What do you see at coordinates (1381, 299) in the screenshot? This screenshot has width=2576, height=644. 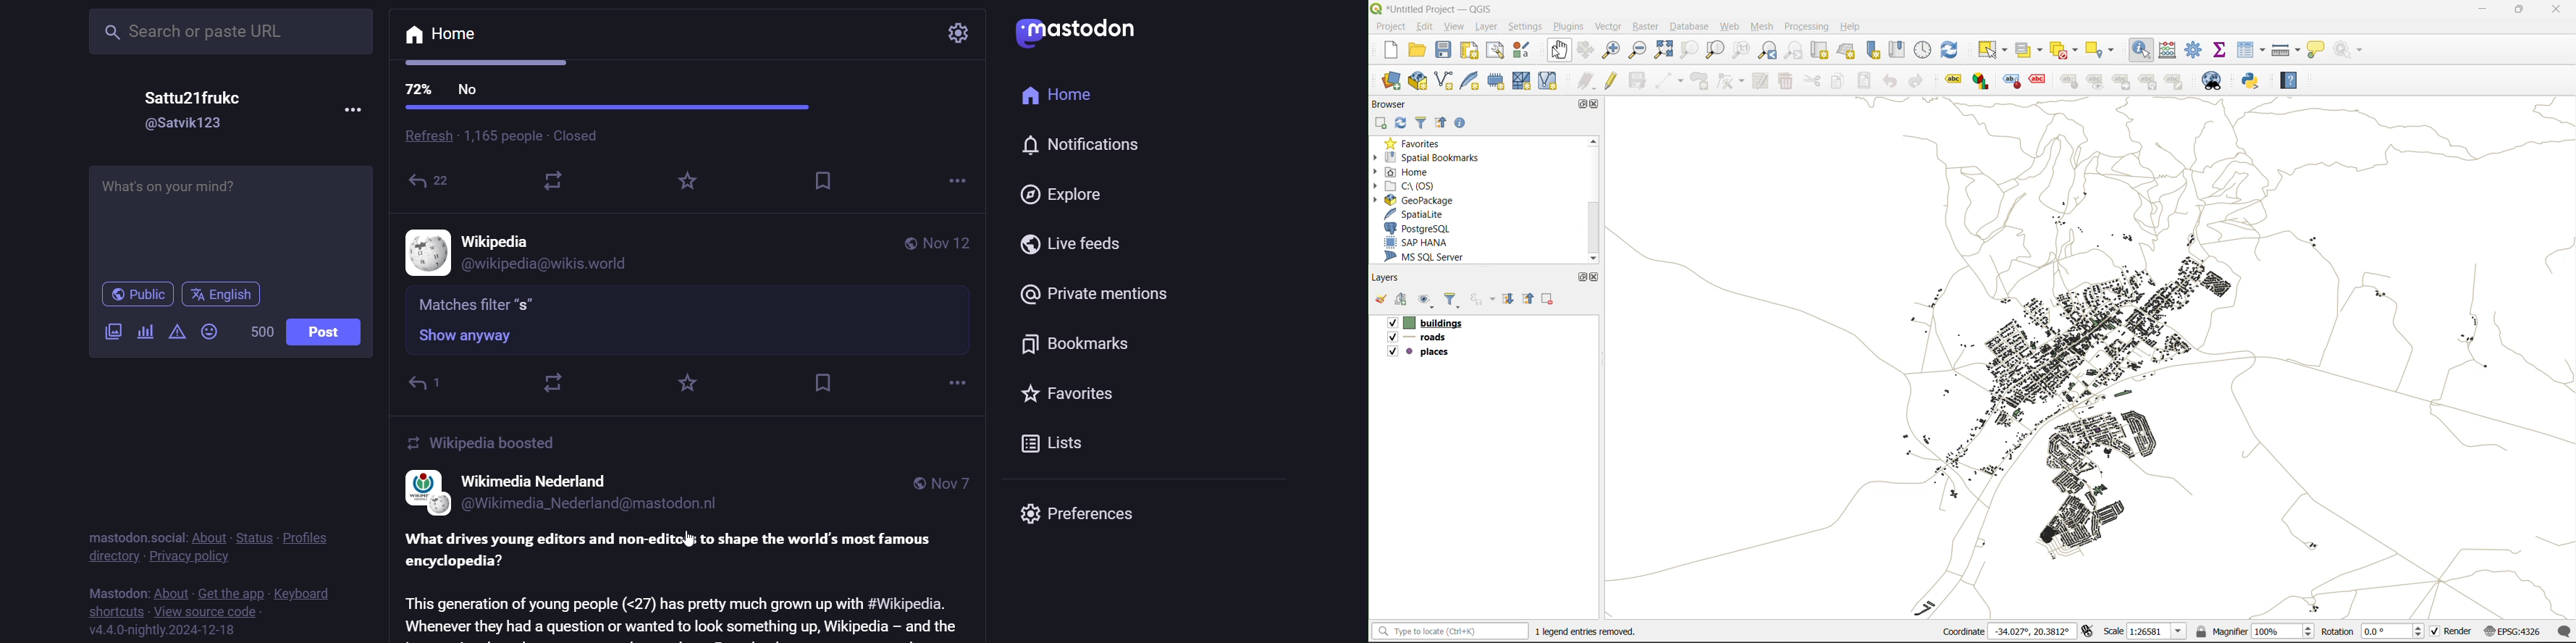 I see `open` at bounding box center [1381, 299].